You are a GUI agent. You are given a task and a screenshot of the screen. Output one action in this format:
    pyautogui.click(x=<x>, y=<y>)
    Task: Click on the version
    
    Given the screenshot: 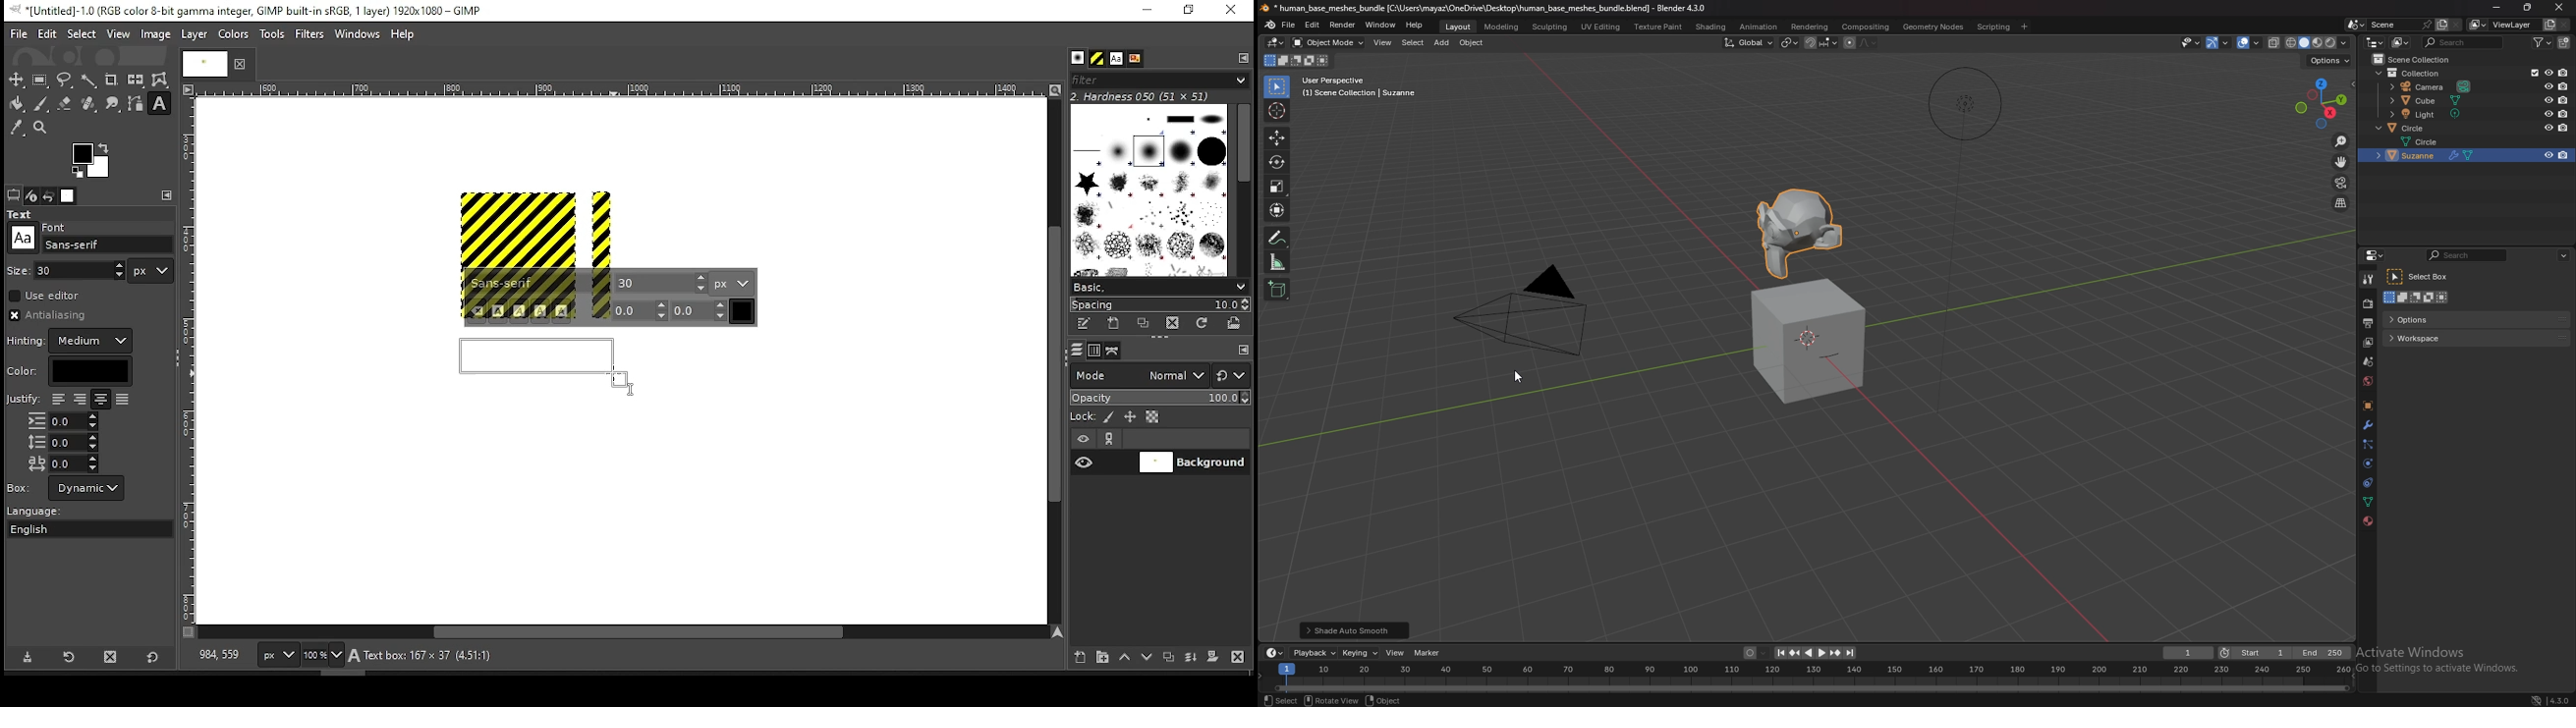 What is the action you would take?
    pyautogui.click(x=2560, y=701)
    